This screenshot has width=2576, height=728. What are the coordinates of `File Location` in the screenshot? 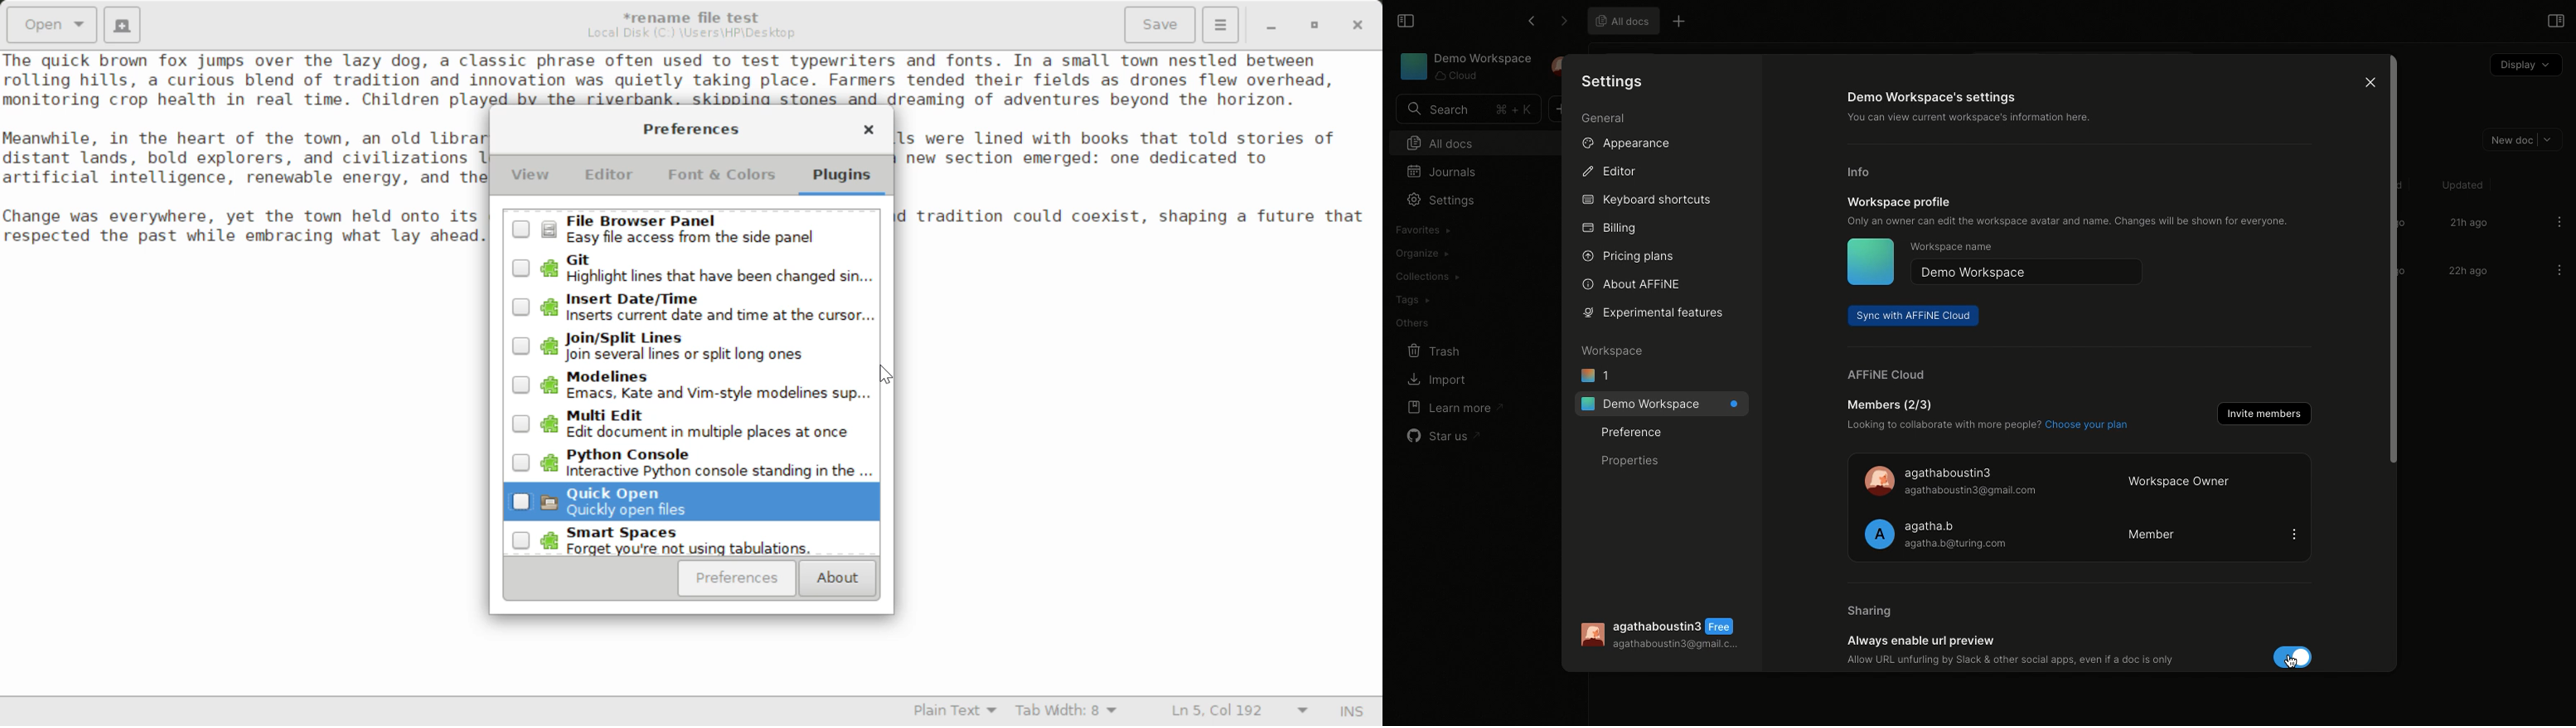 It's located at (691, 33).